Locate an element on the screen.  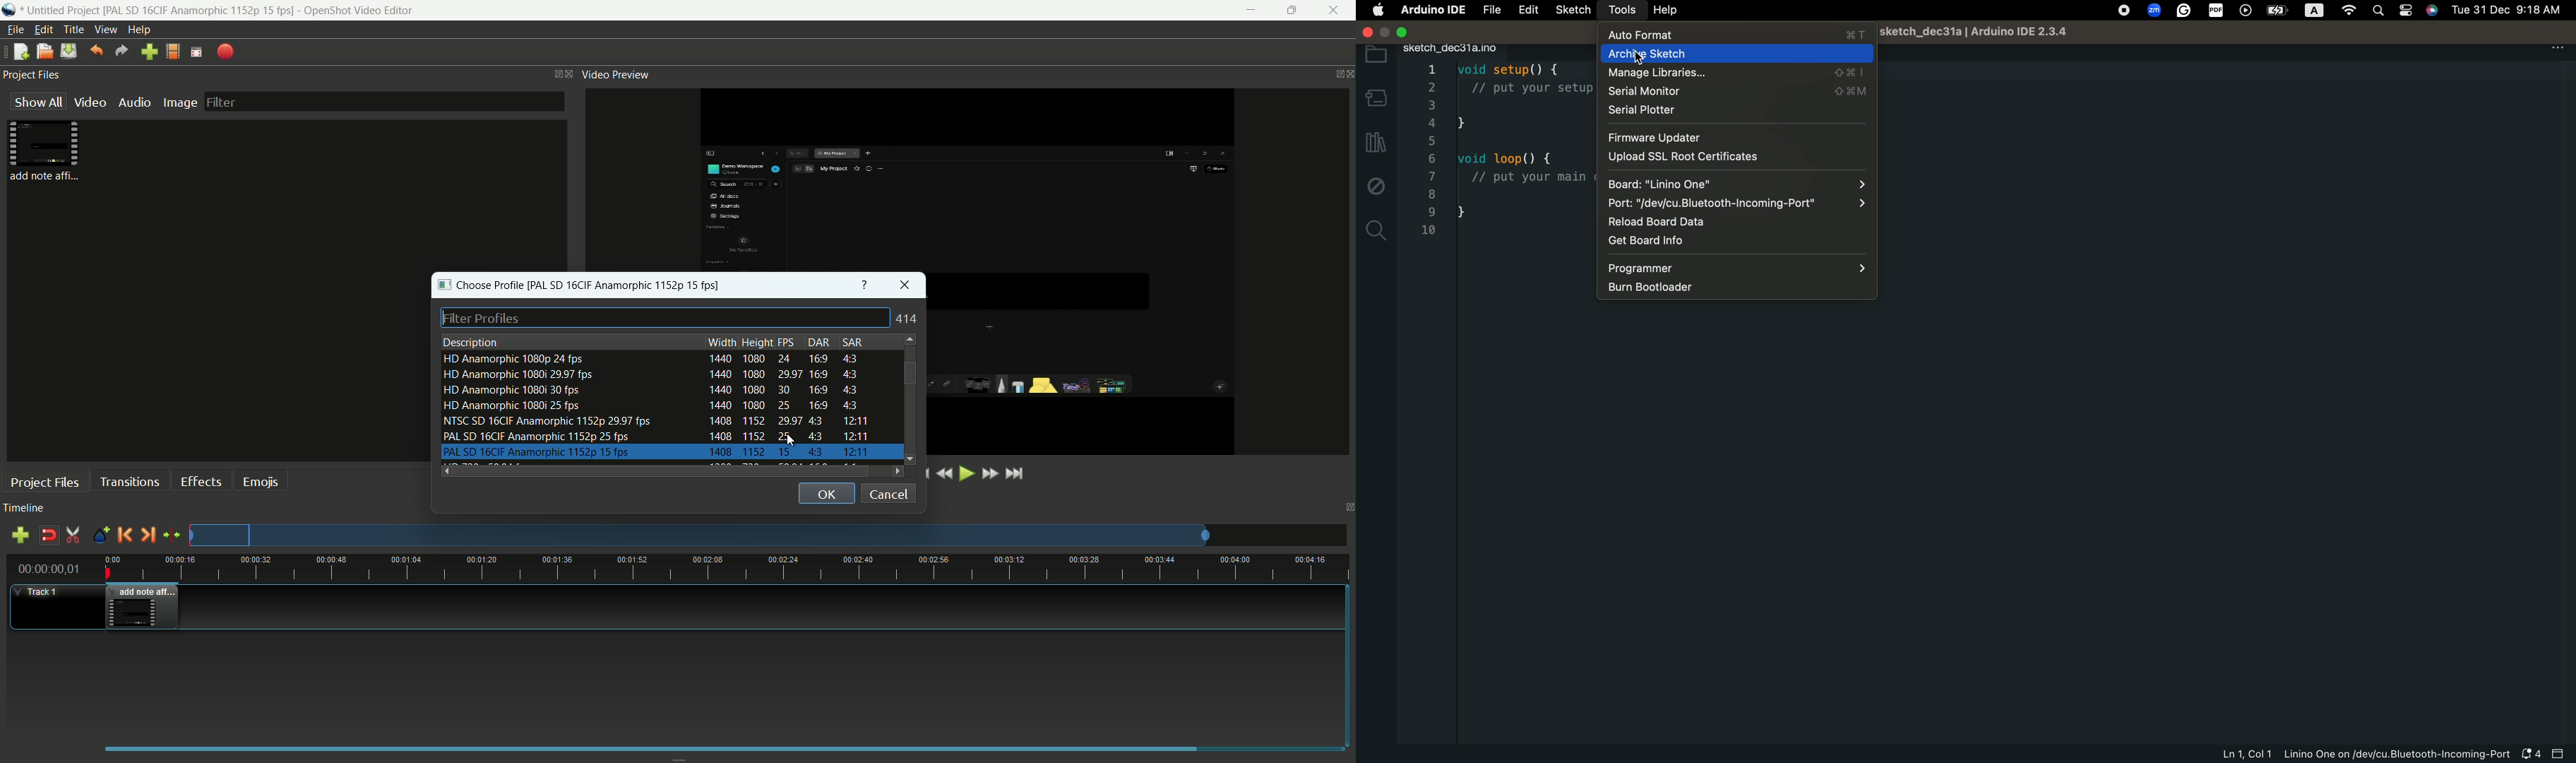
view menu is located at coordinates (103, 30).